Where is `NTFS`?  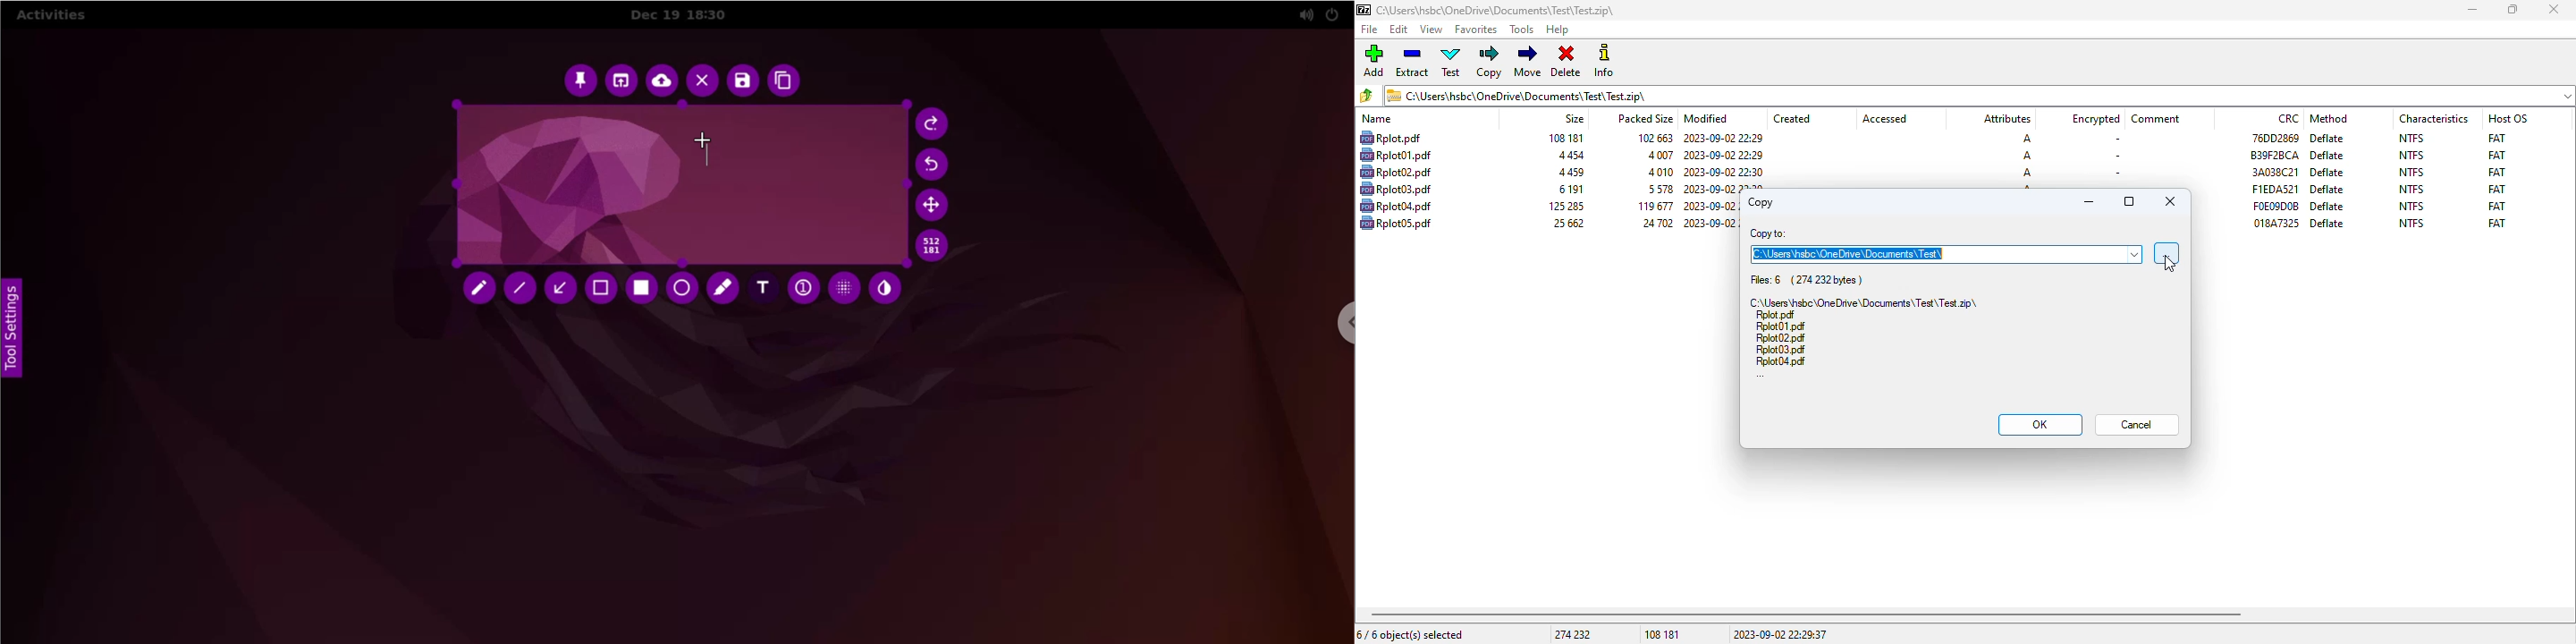 NTFS is located at coordinates (2411, 223).